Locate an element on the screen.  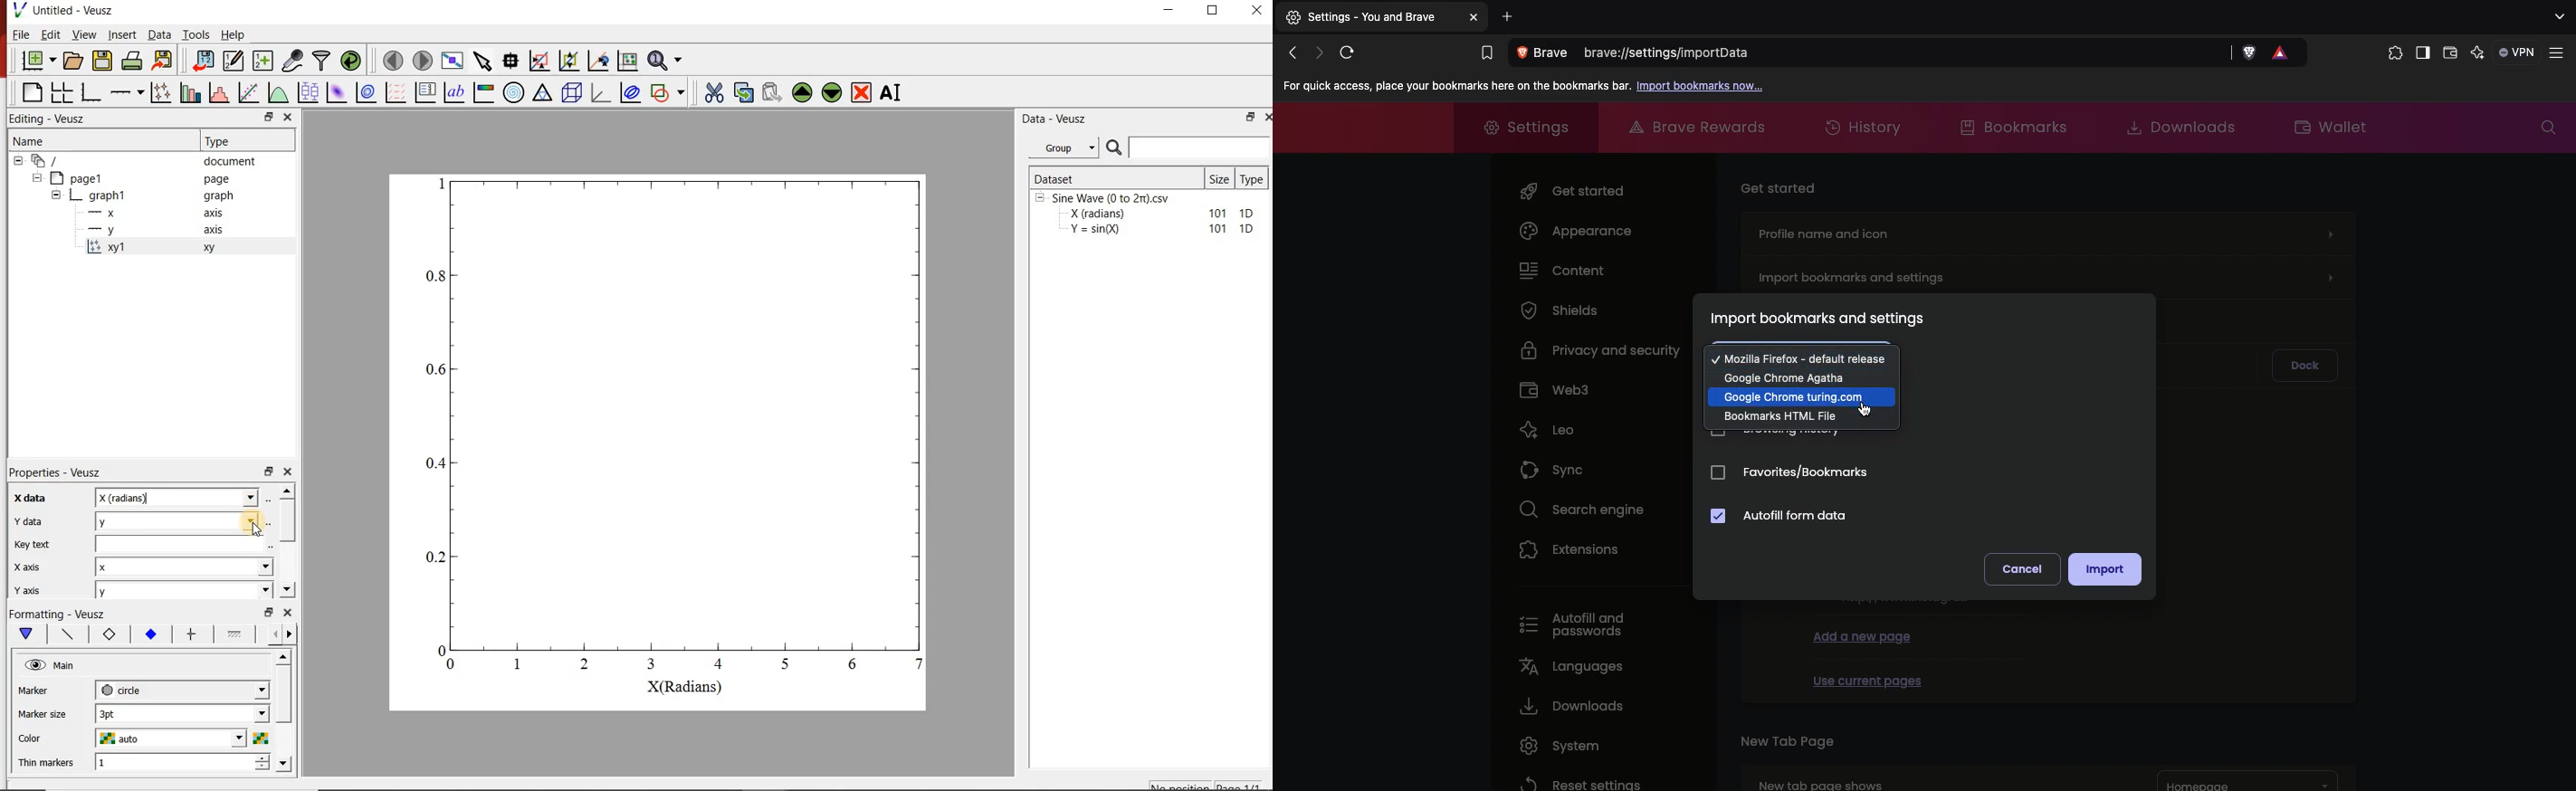
Base graph is located at coordinates (92, 92).